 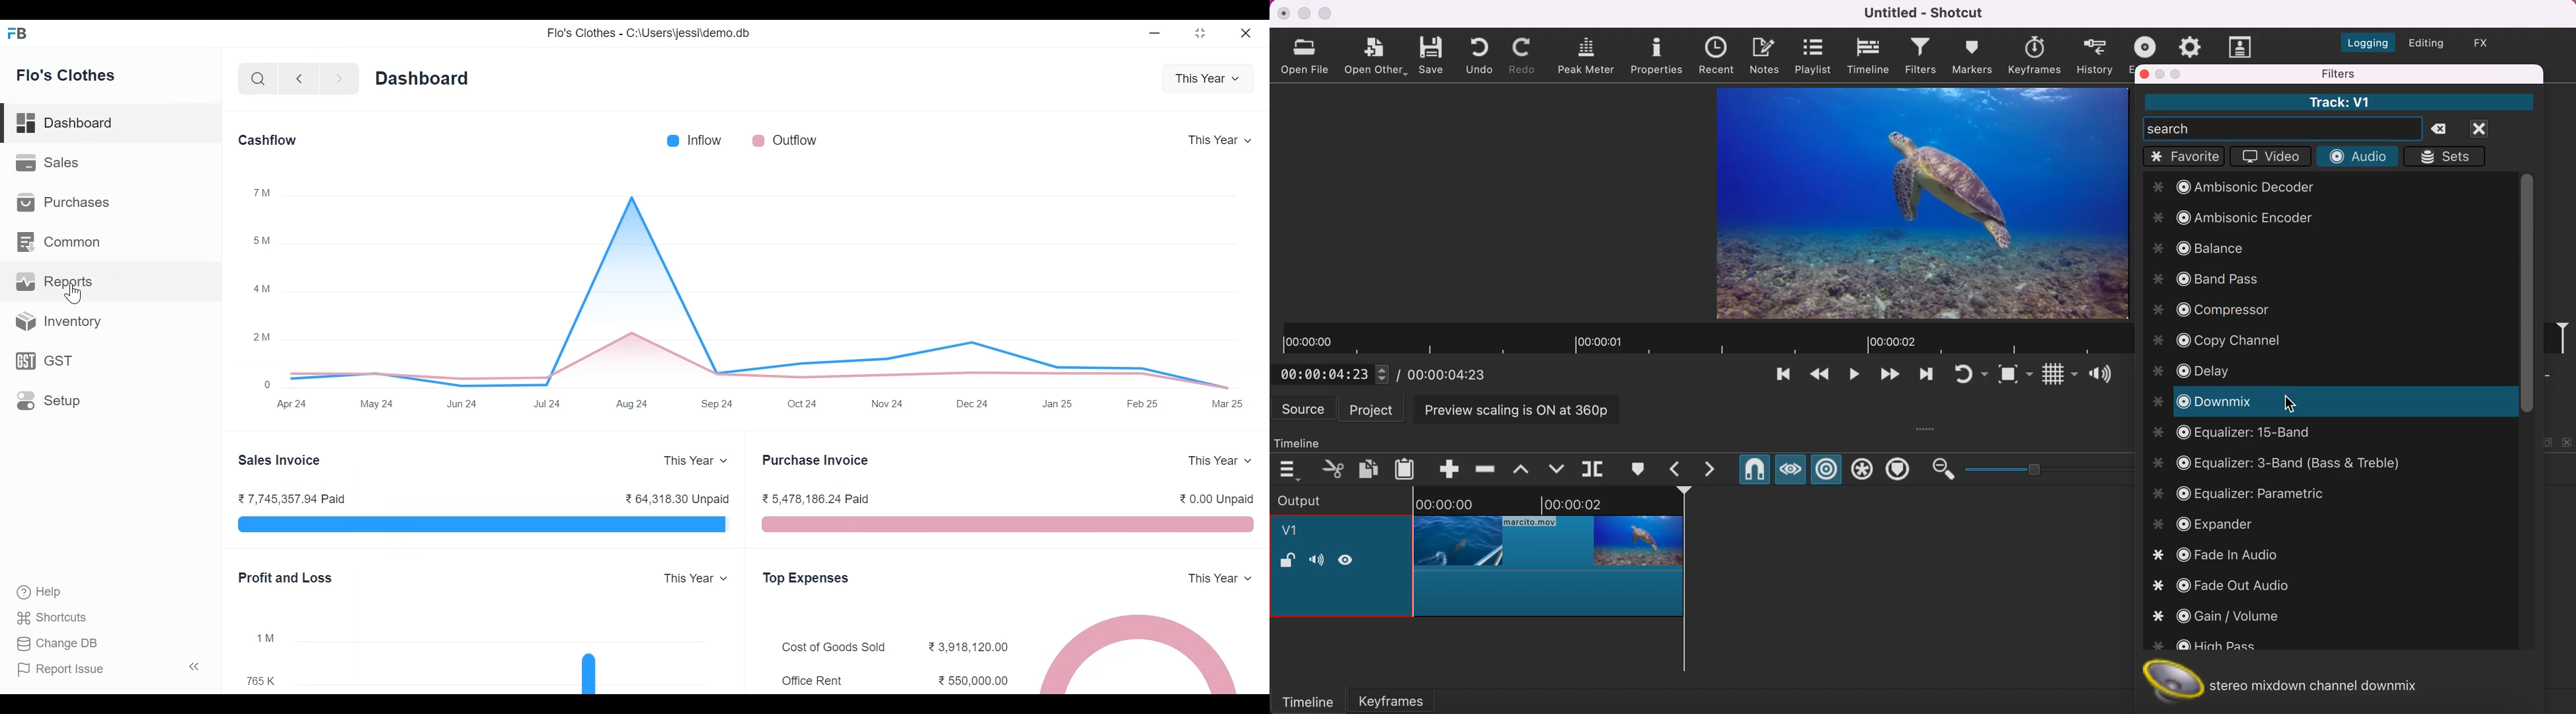 I want to click on graph, so click(x=768, y=280).